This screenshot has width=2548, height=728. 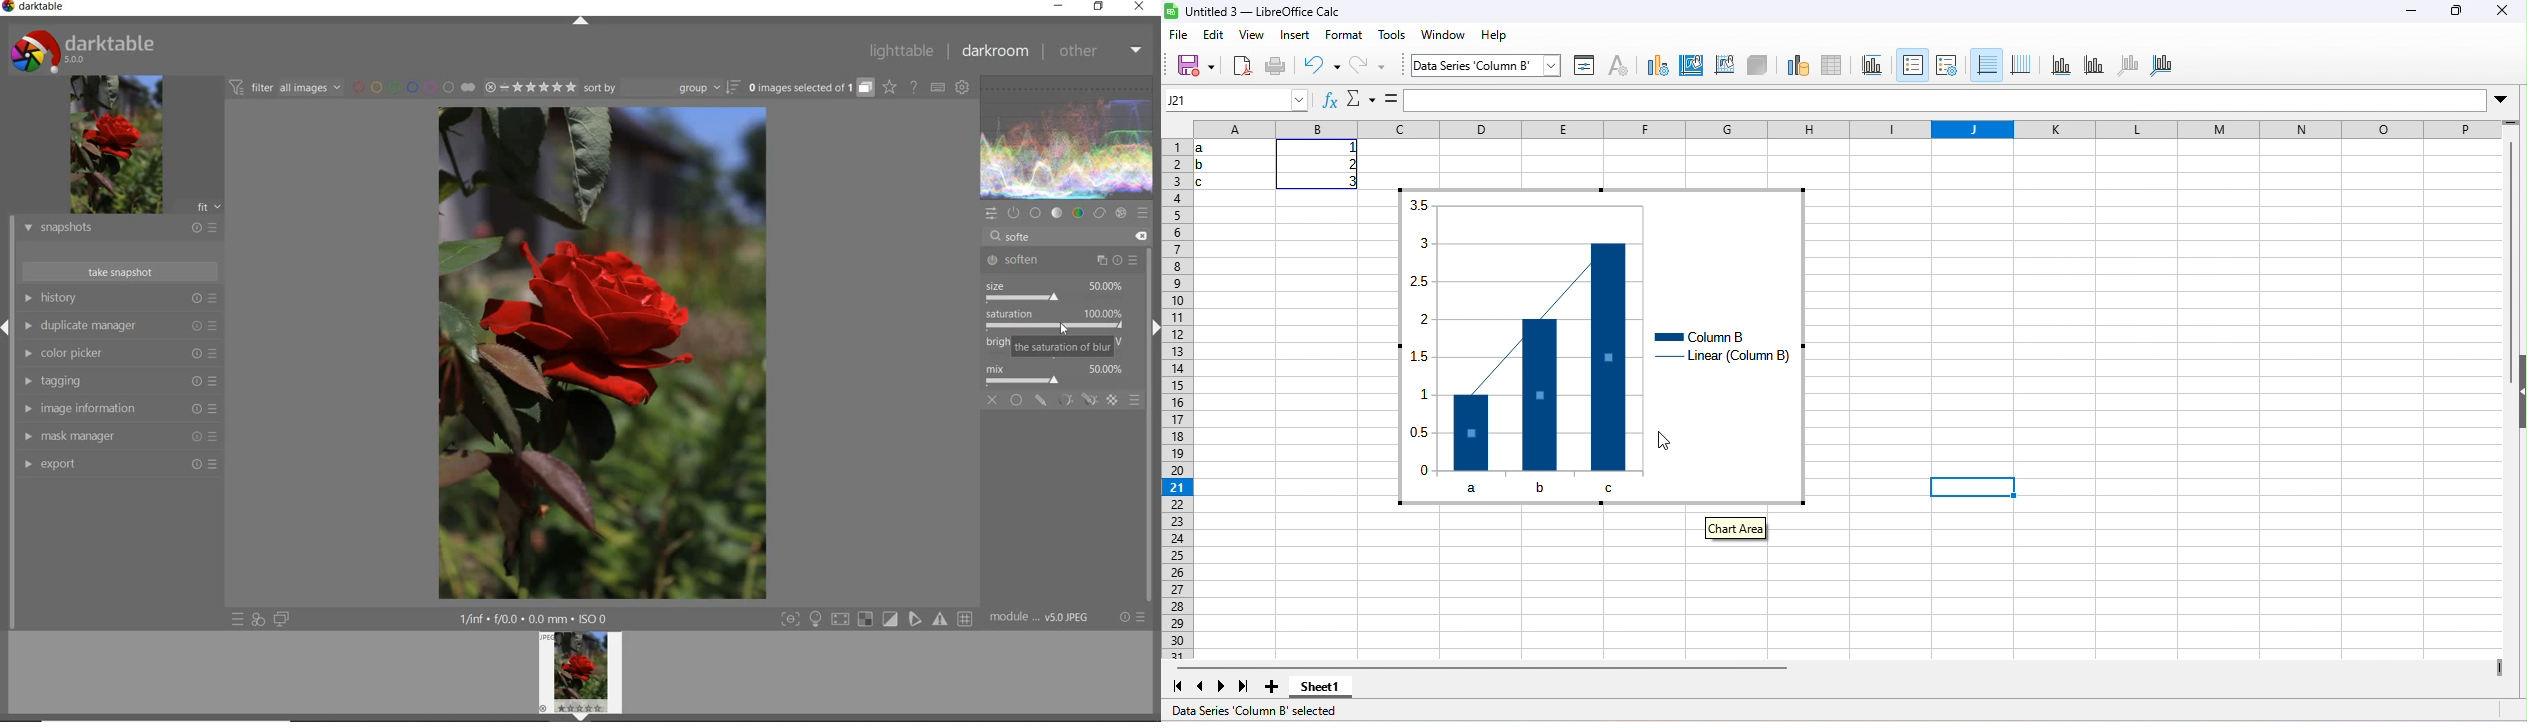 I want to click on cursor movement, so click(x=1672, y=442).